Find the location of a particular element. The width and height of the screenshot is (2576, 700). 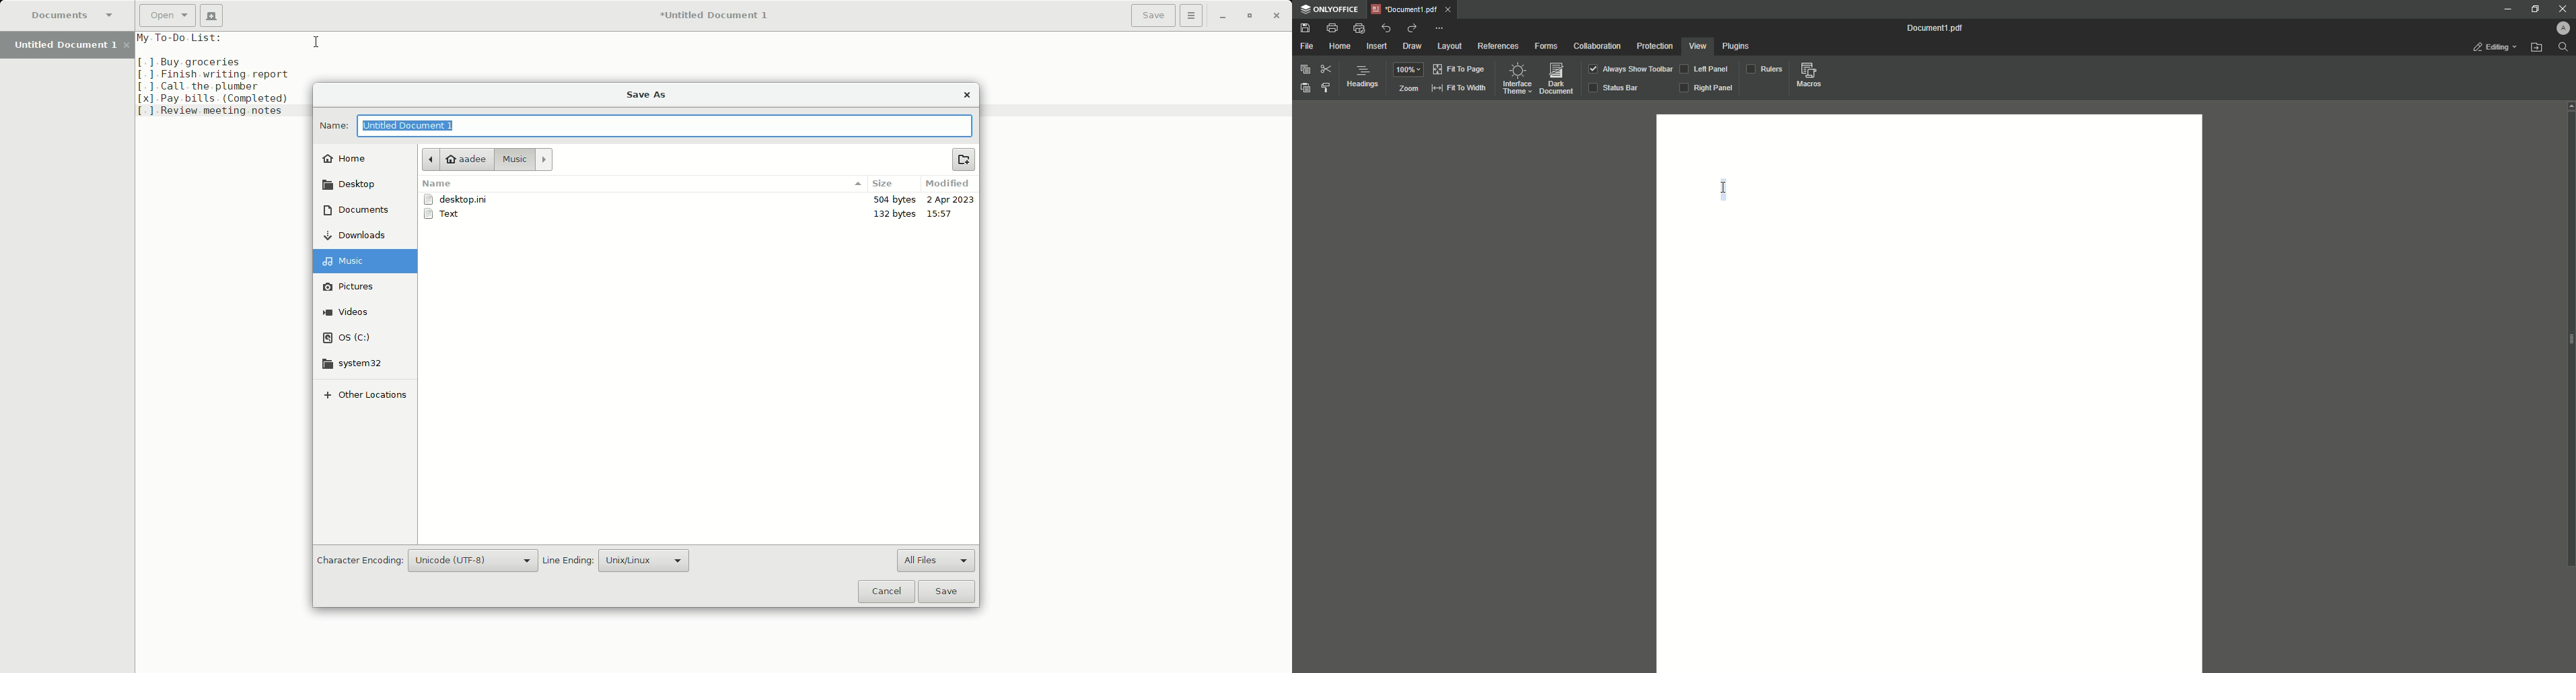

132 bytes is located at coordinates (896, 213).